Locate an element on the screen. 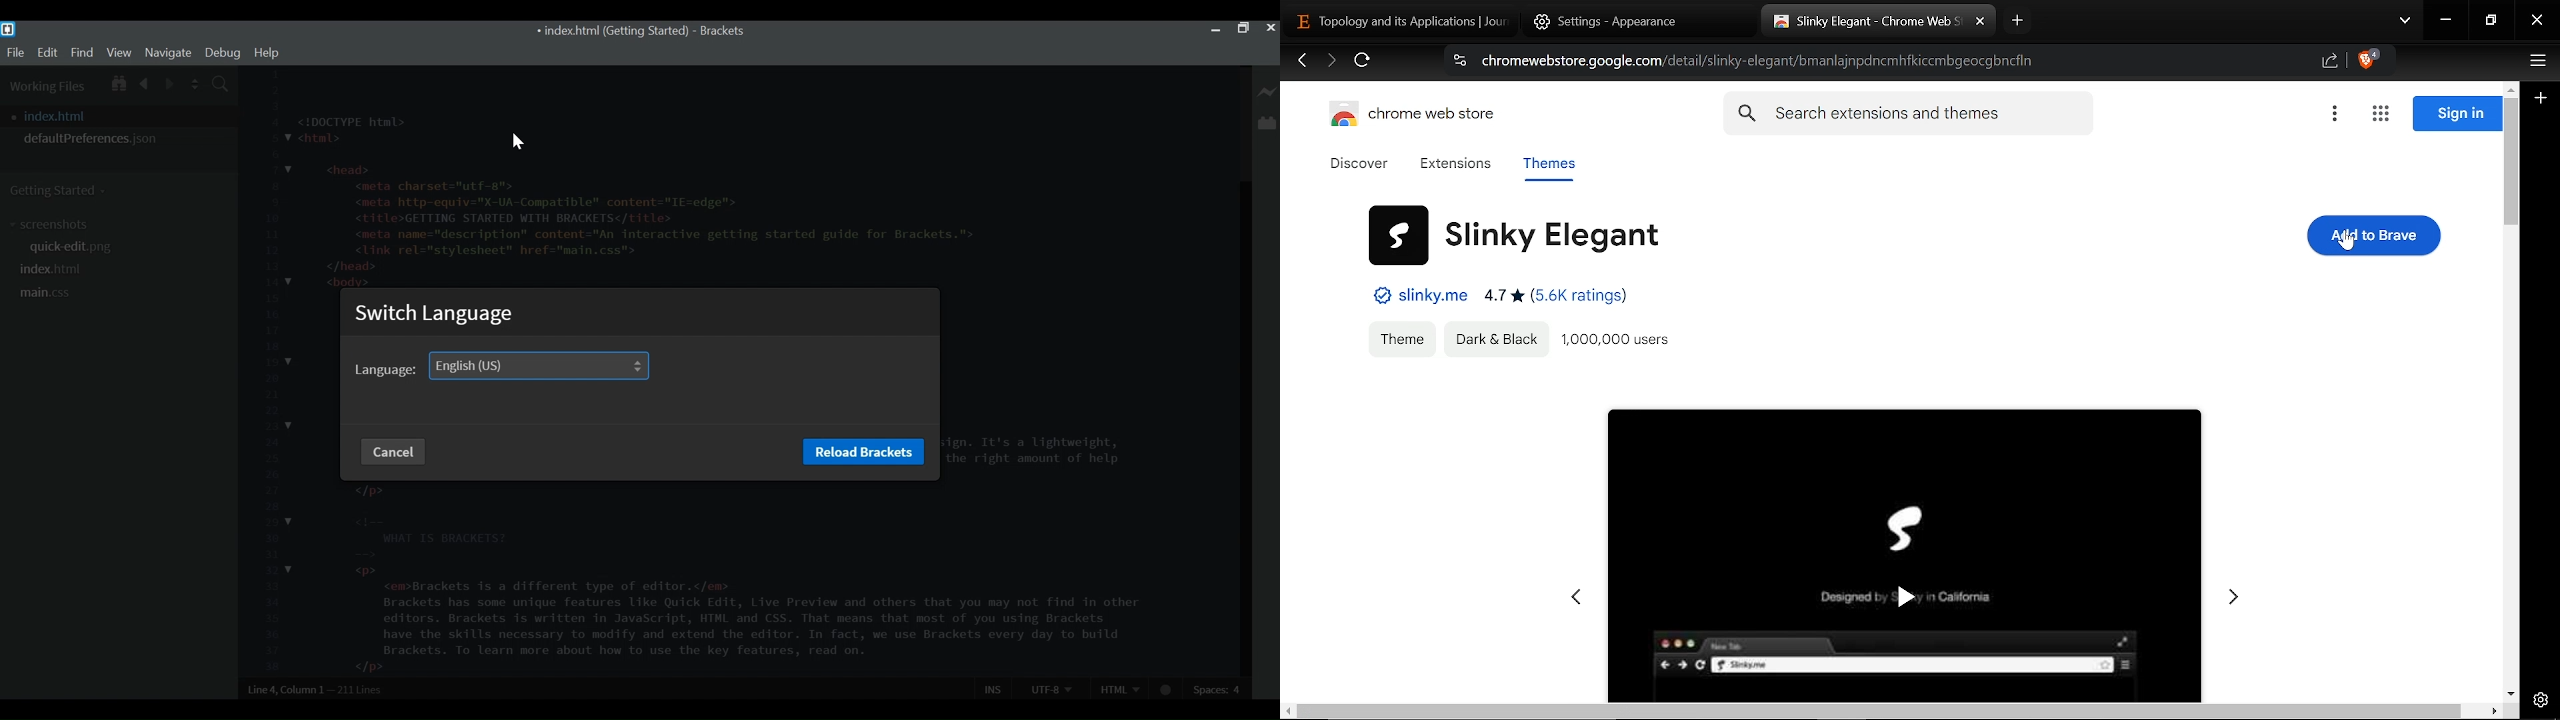 Image resolution: width=2576 pixels, height=728 pixels. Theme is located at coordinates (1402, 339).